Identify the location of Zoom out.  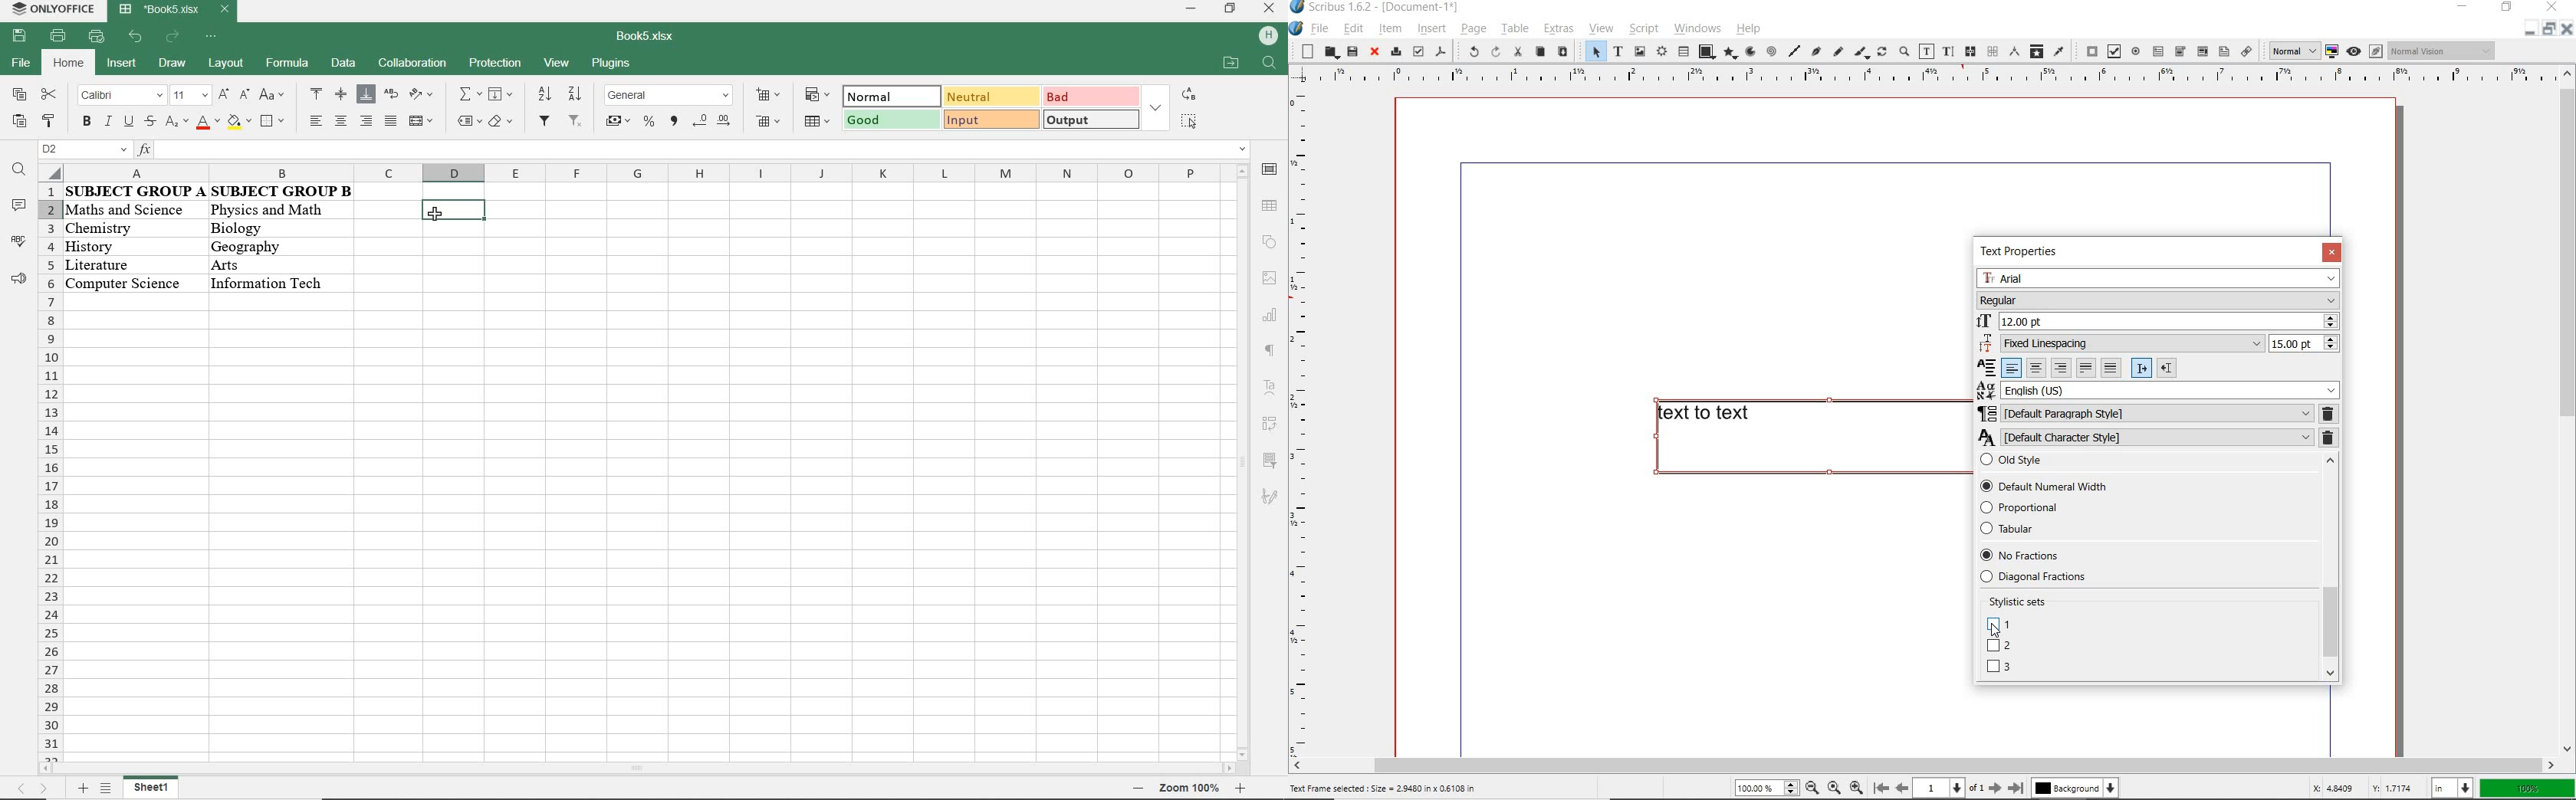
(1809, 788).